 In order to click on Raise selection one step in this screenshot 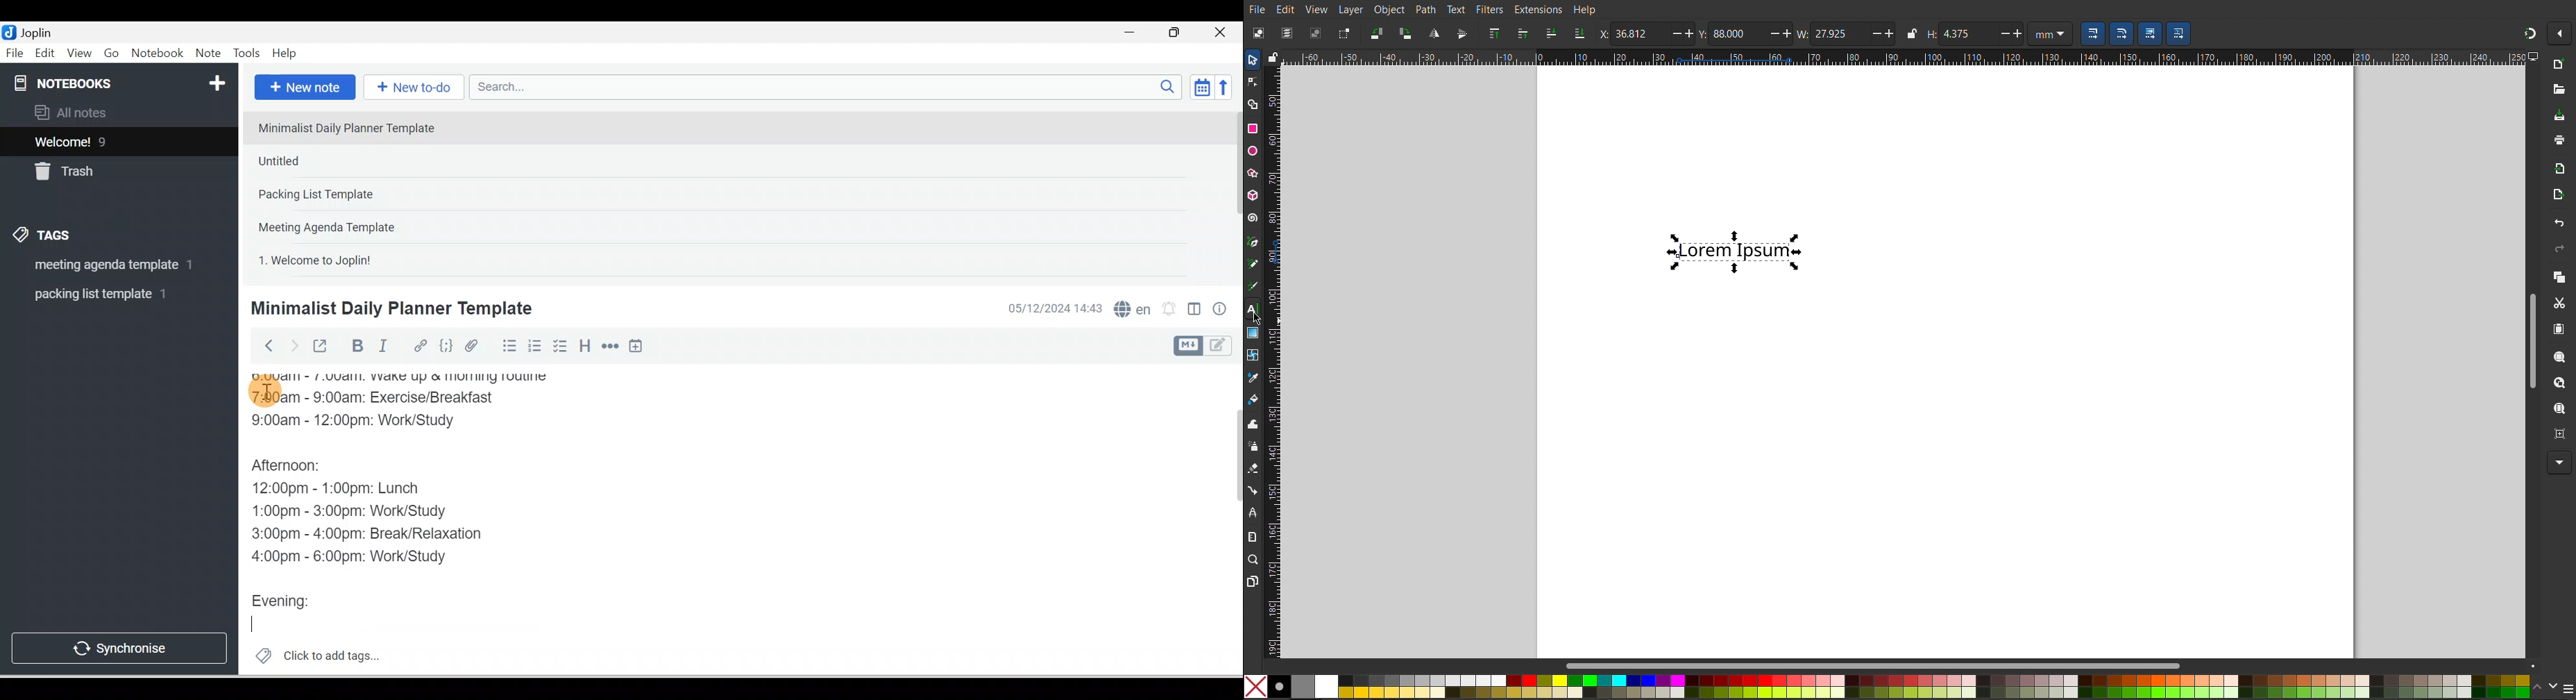, I will do `click(1522, 34)`.